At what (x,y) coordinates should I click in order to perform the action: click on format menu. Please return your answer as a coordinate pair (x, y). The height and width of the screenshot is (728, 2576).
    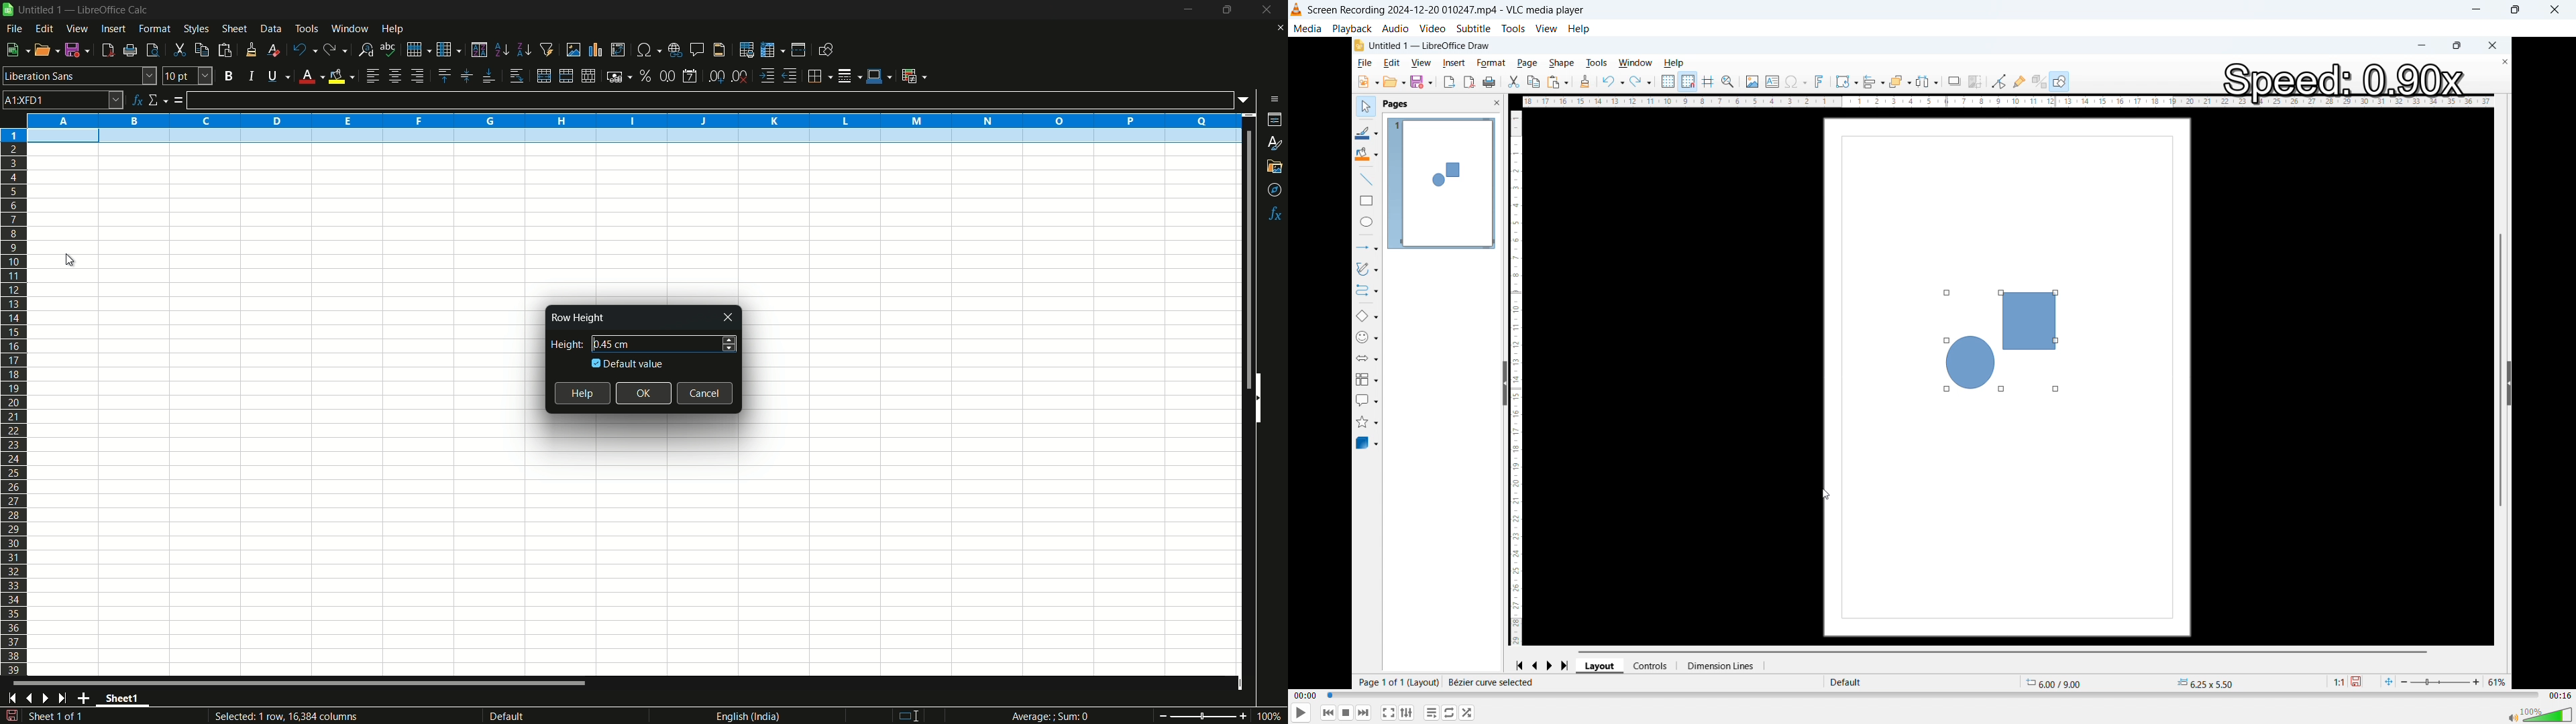
    Looking at the image, I should click on (155, 29).